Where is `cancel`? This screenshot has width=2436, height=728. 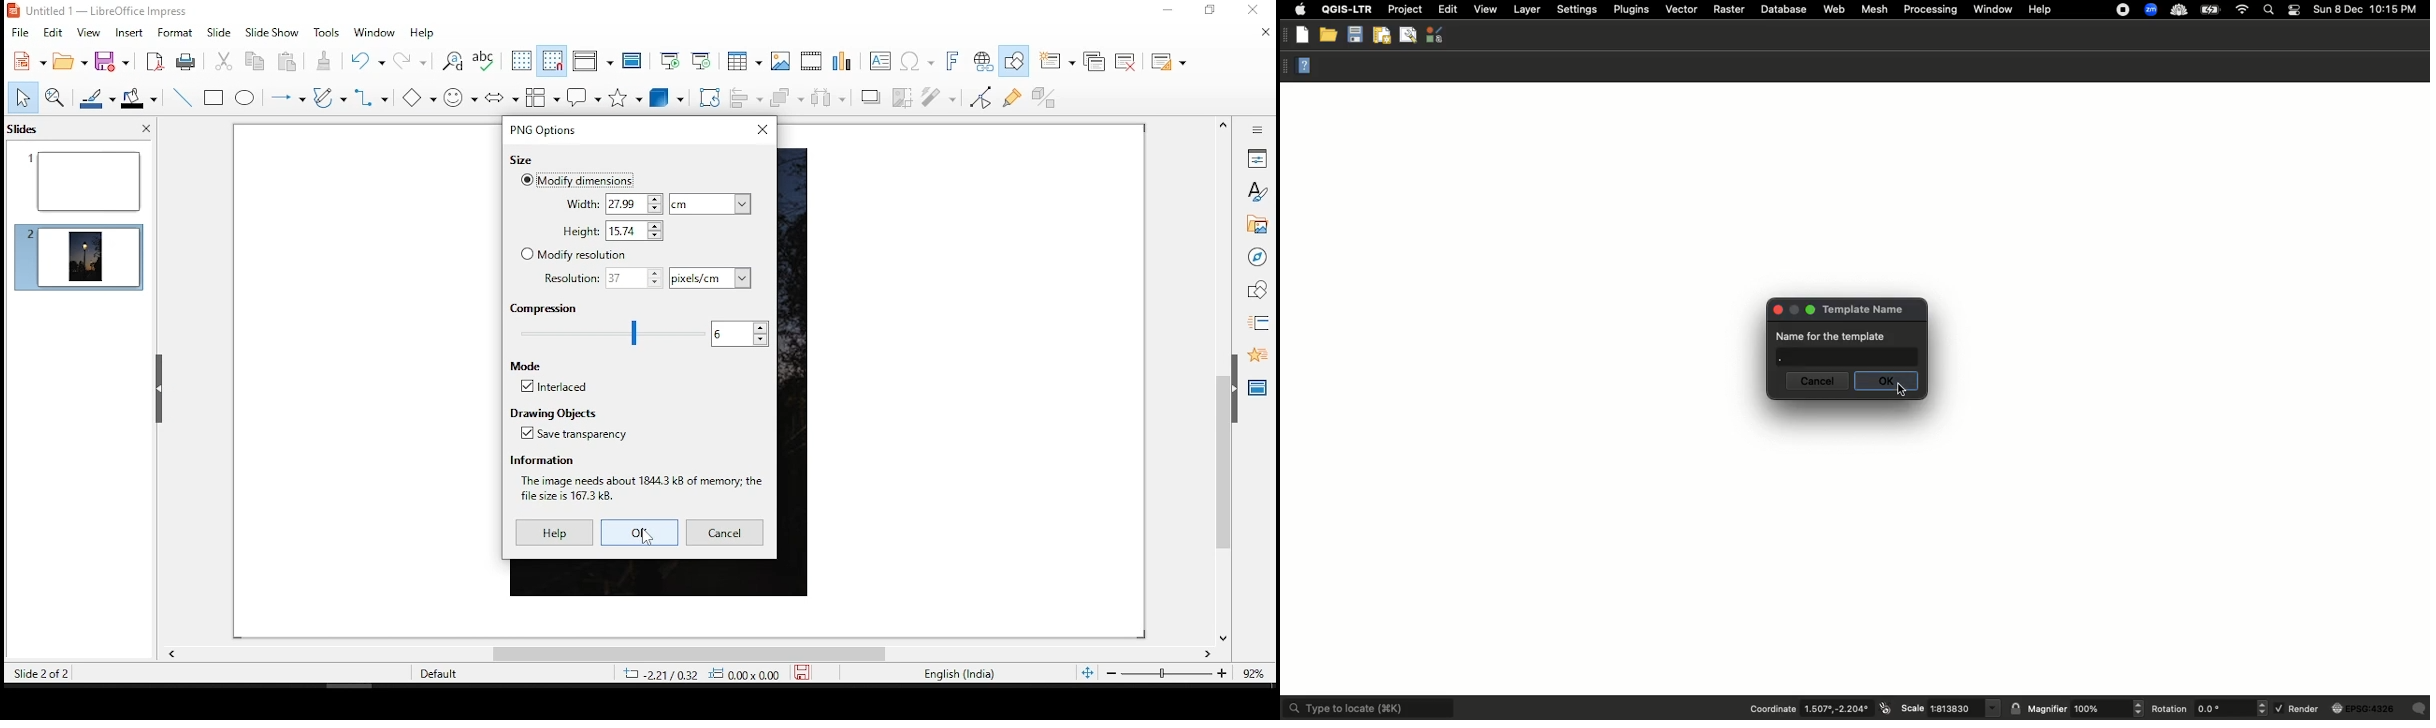
cancel is located at coordinates (725, 532).